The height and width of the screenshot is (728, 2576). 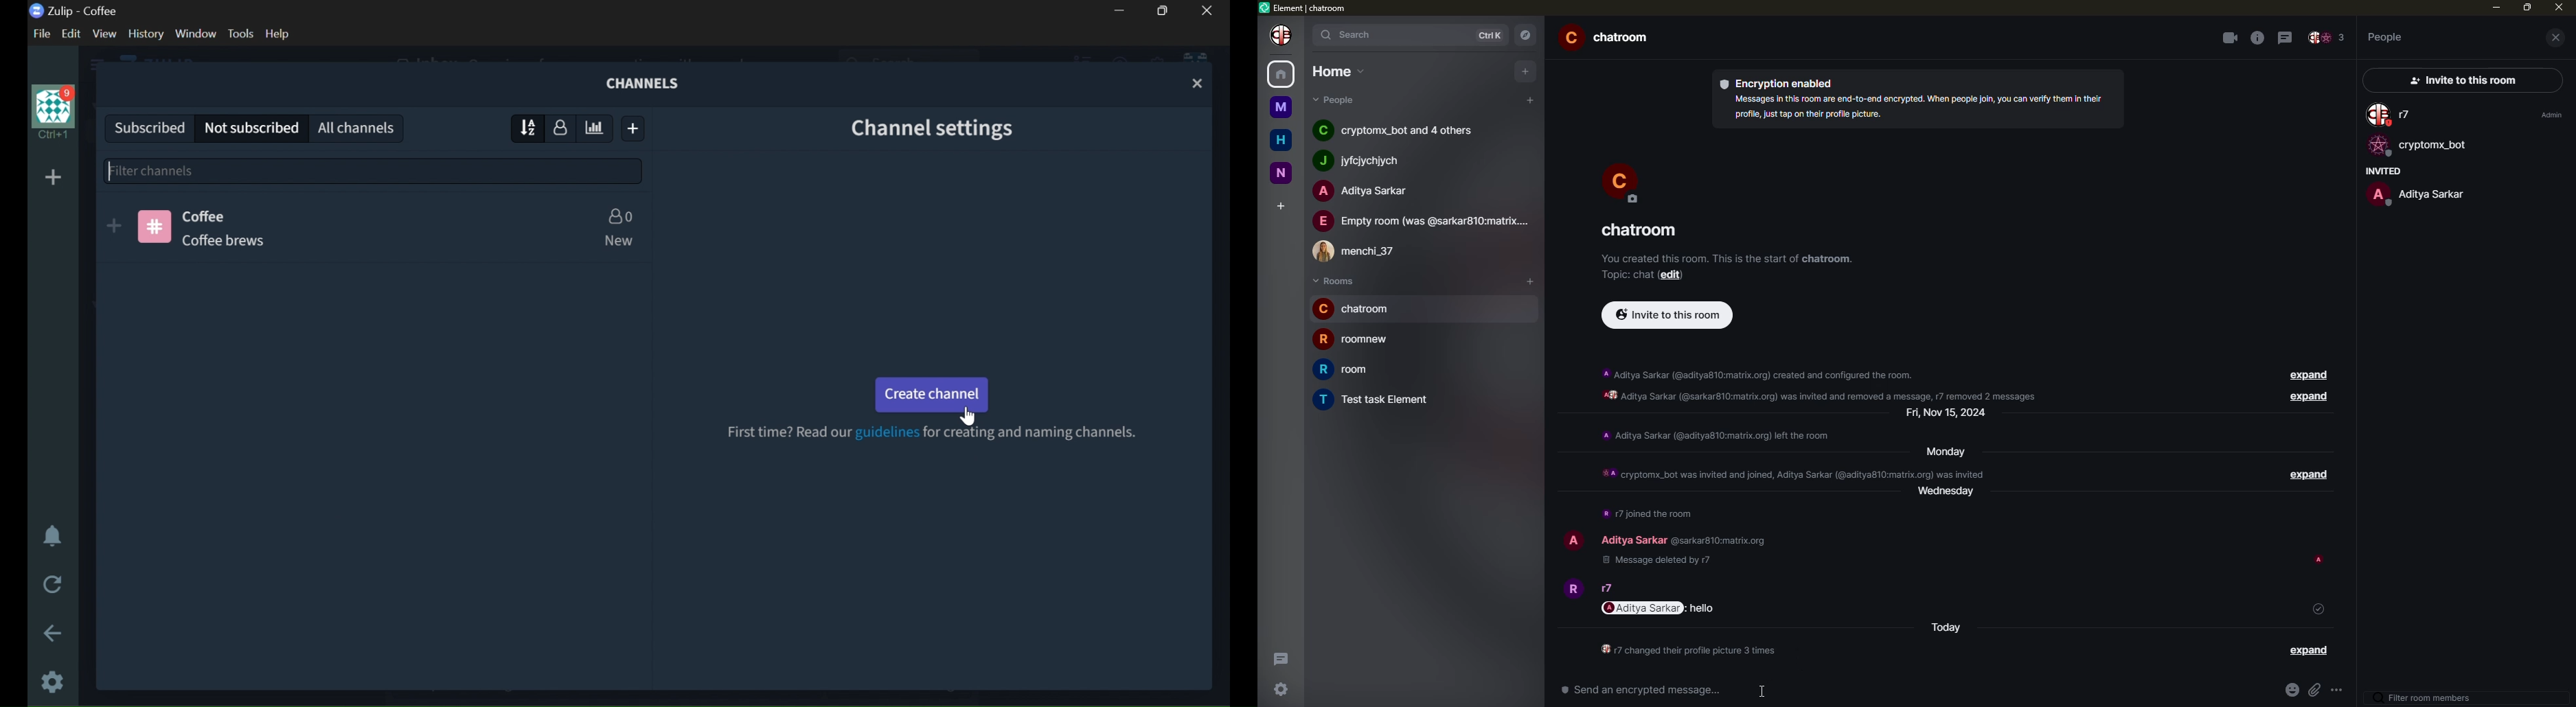 I want to click on cursor, so click(x=1763, y=691).